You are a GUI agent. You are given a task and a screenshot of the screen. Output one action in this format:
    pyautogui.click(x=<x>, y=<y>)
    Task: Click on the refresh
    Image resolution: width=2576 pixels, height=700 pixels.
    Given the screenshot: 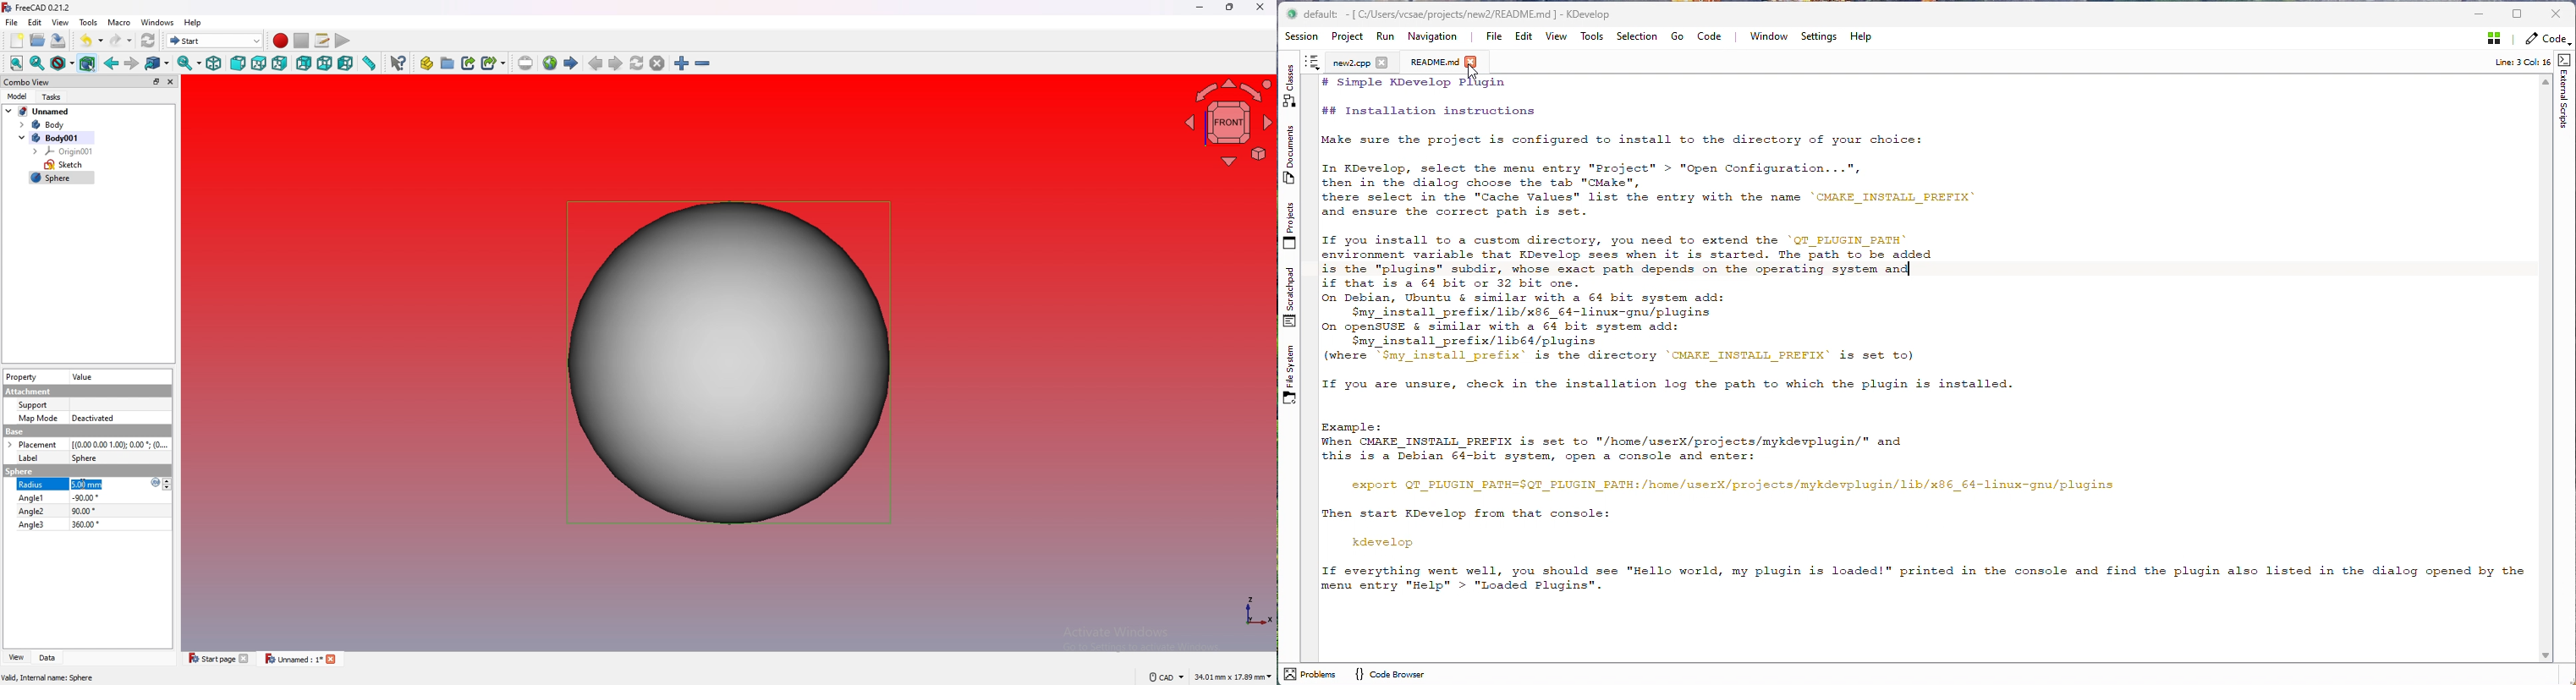 What is the action you would take?
    pyautogui.click(x=148, y=40)
    